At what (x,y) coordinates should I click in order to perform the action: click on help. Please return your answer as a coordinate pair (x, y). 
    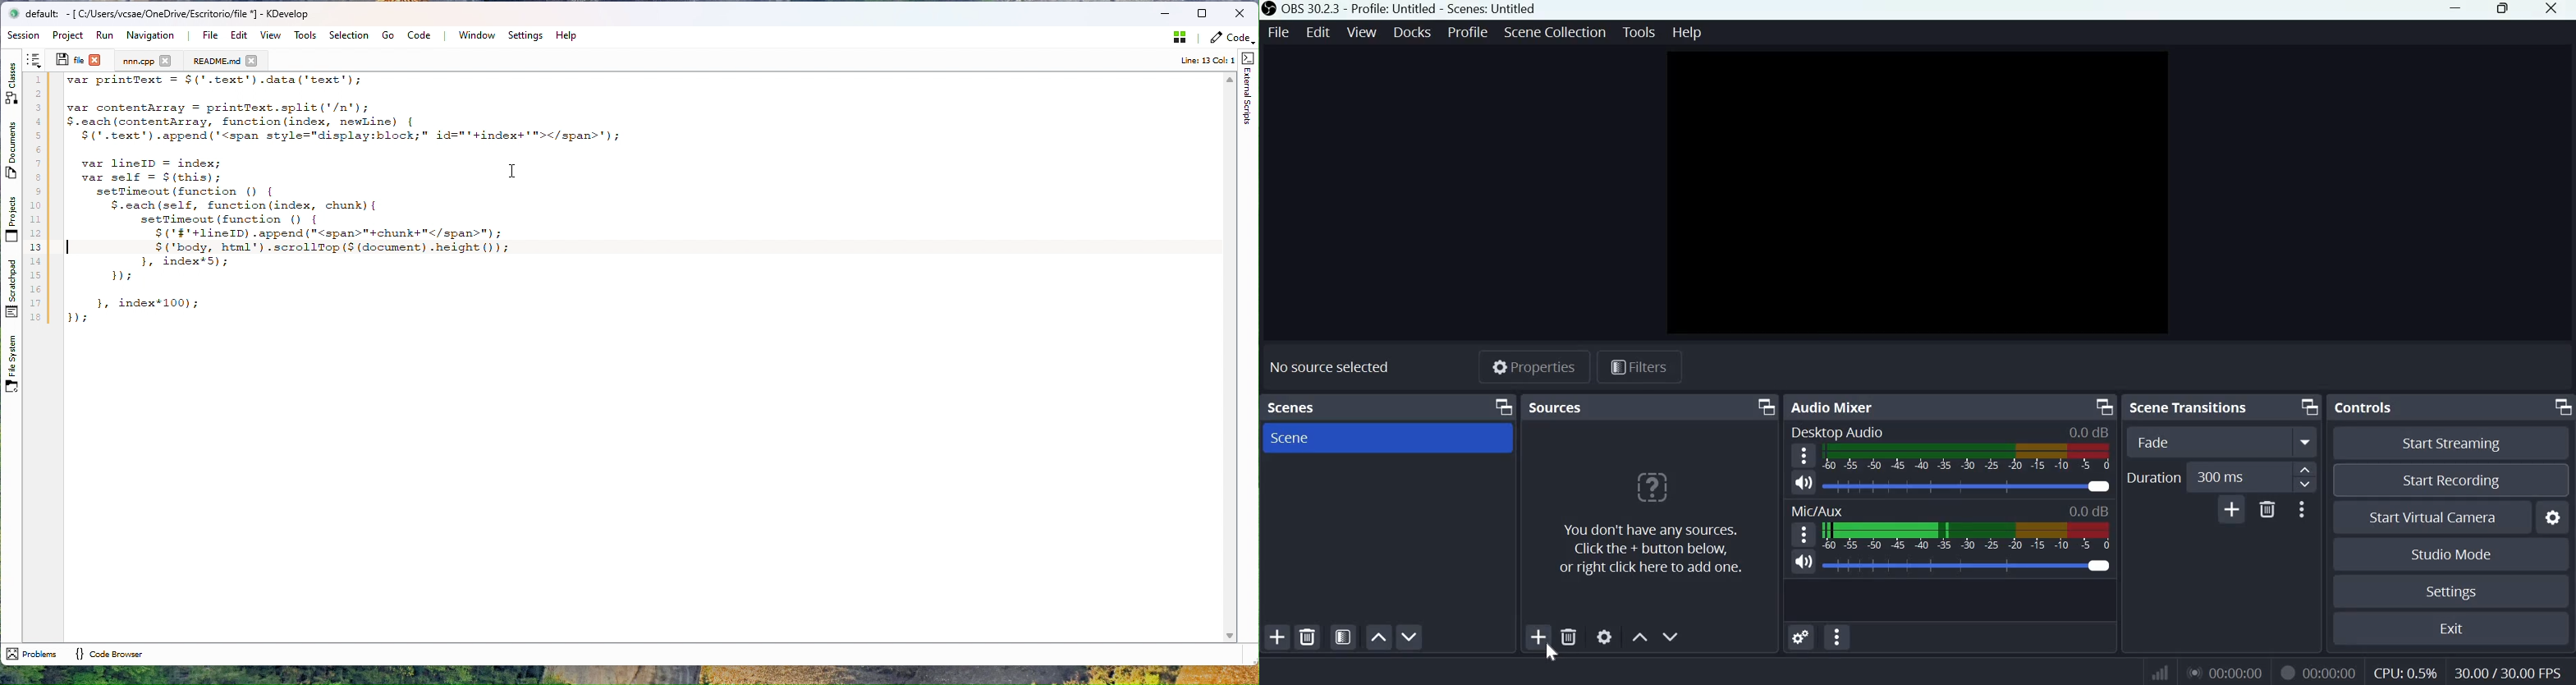
    Looking at the image, I should click on (1689, 32).